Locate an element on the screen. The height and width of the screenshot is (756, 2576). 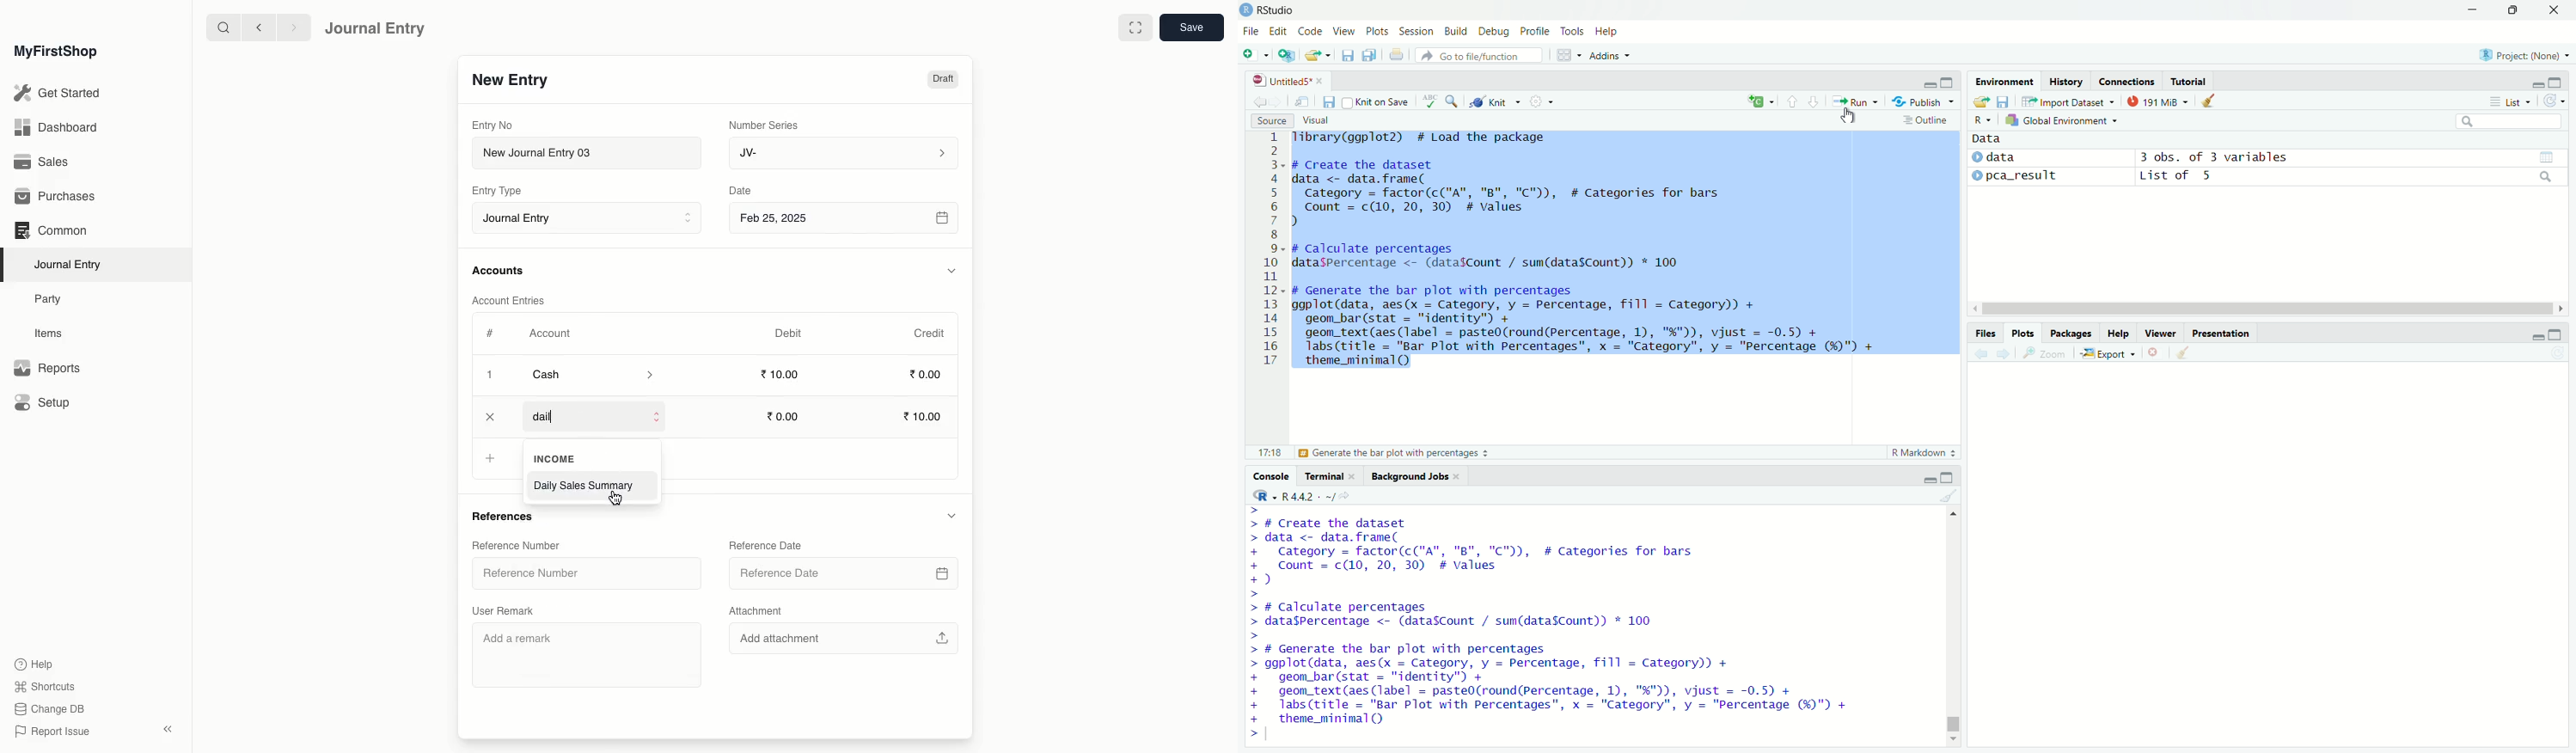
terminal is located at coordinates (1330, 476).